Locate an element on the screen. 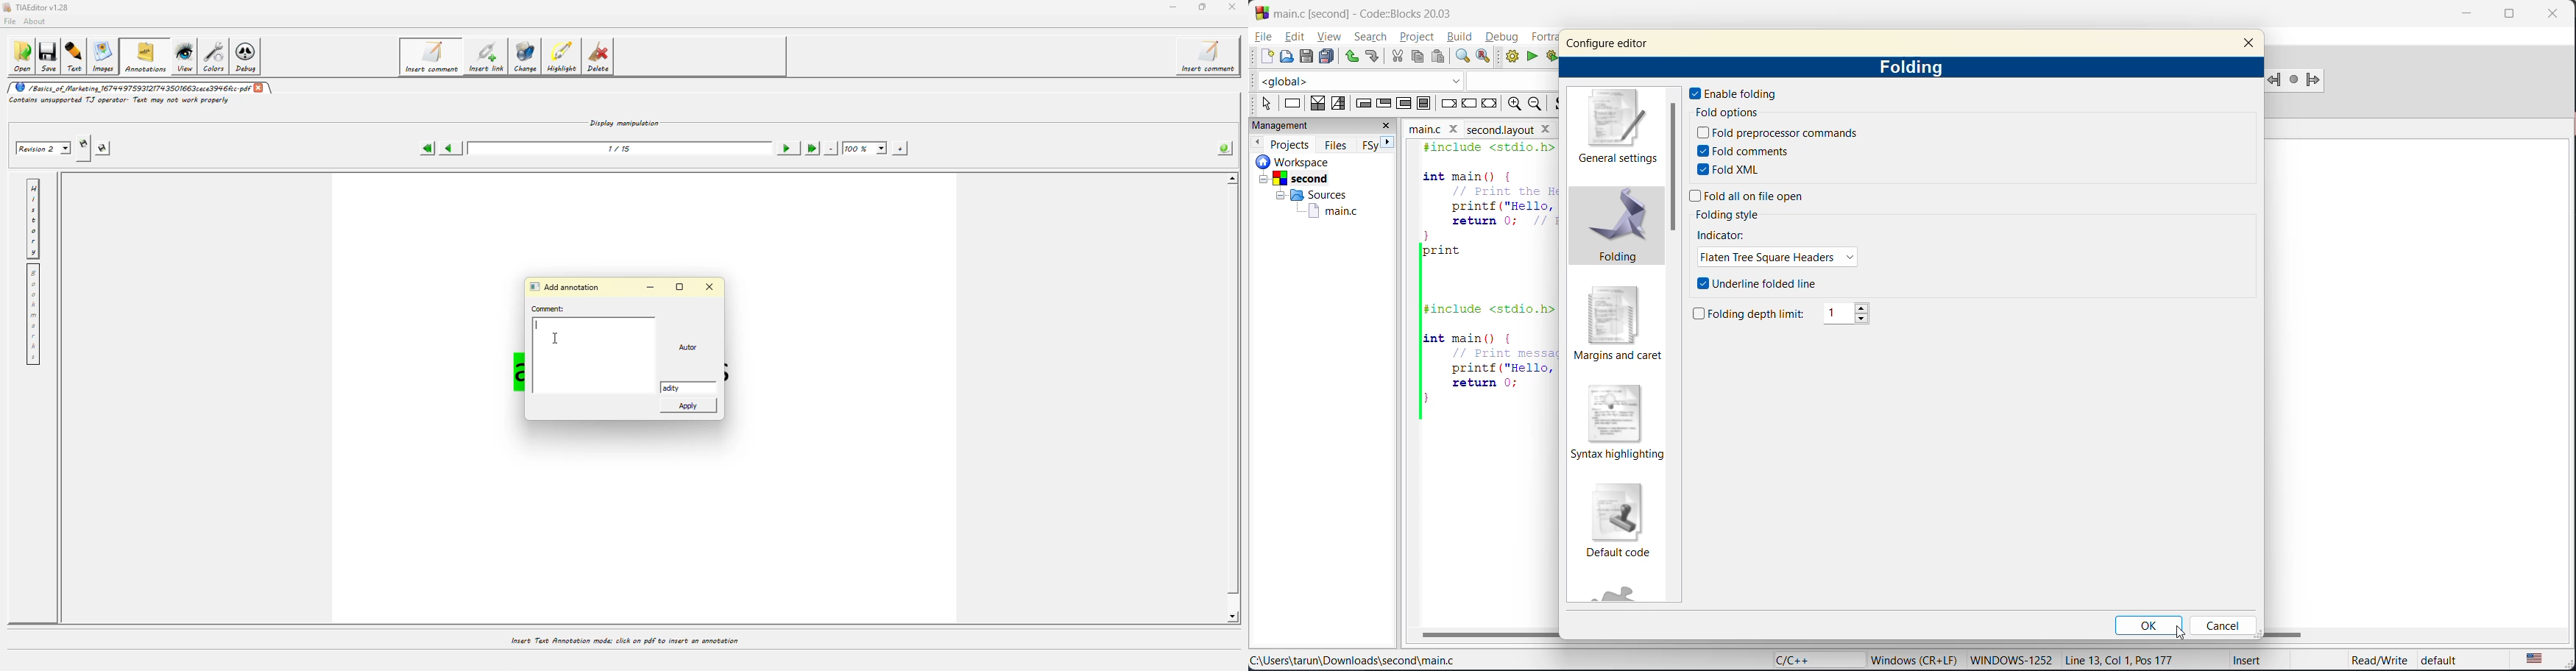 The width and height of the screenshot is (2576, 672). search is located at coordinates (1371, 38).